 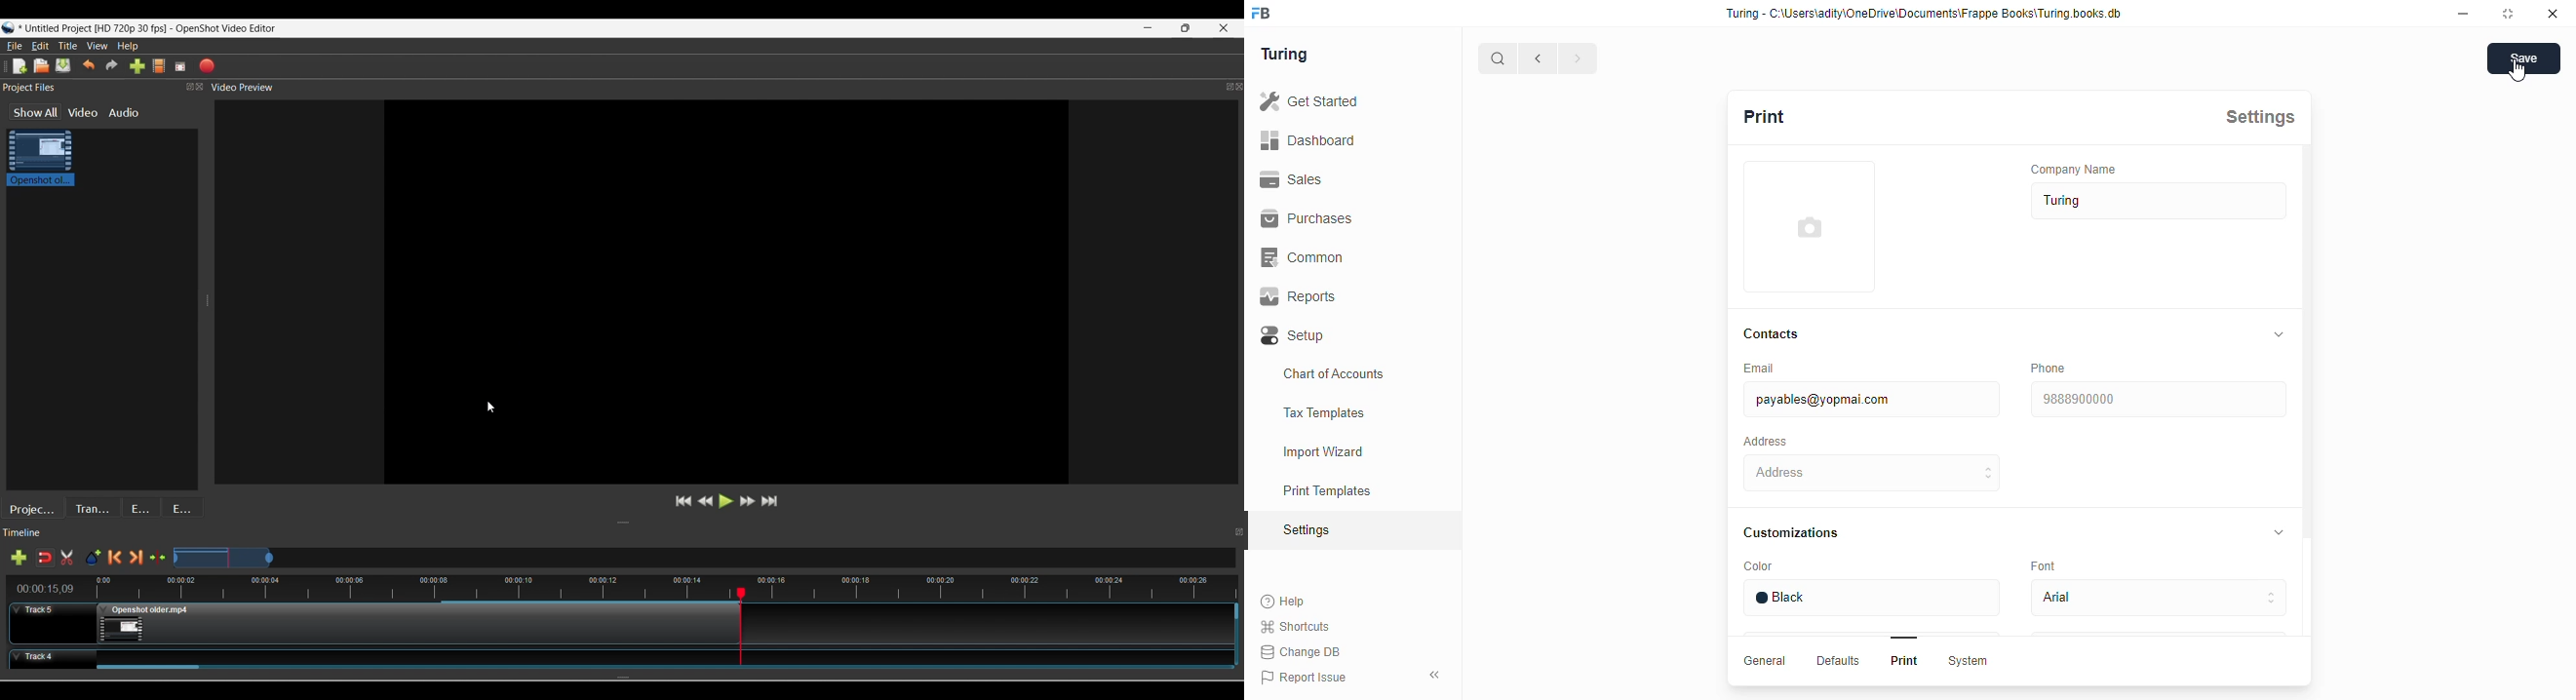 I want to click on ‘Address, so click(x=1778, y=442).